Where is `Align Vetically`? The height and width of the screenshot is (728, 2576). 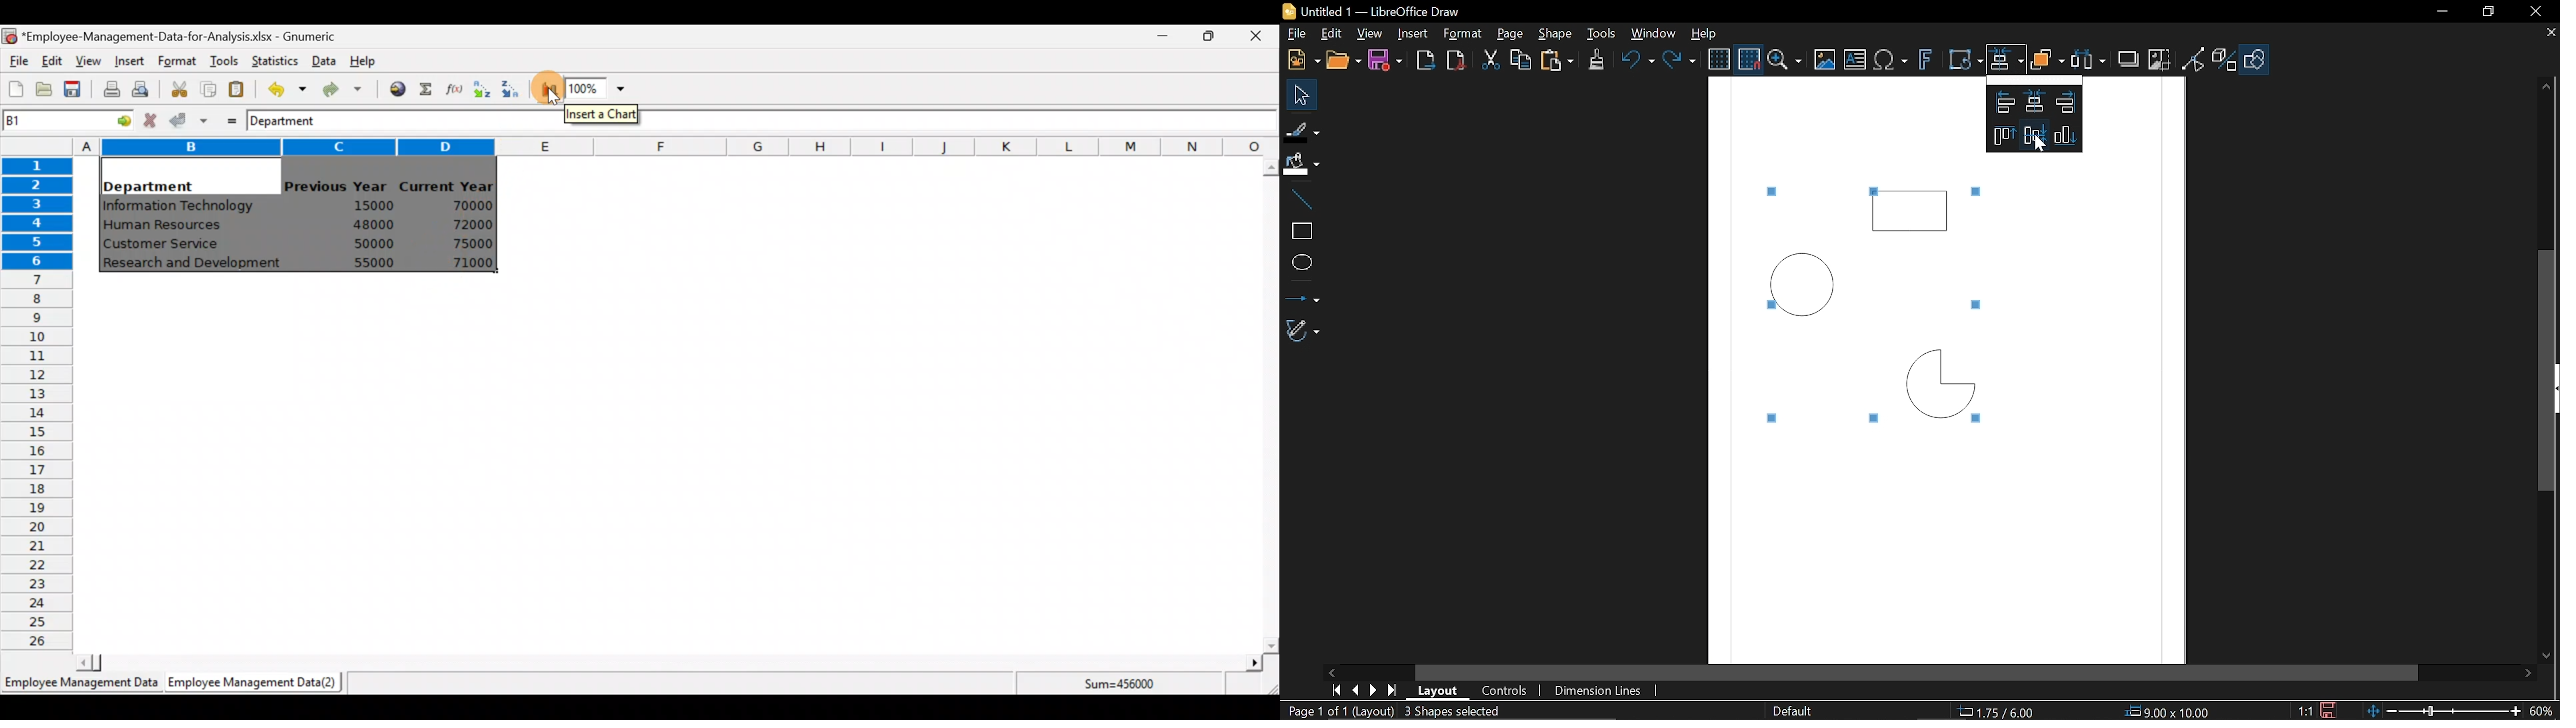 Align Vetically is located at coordinates (2035, 102).